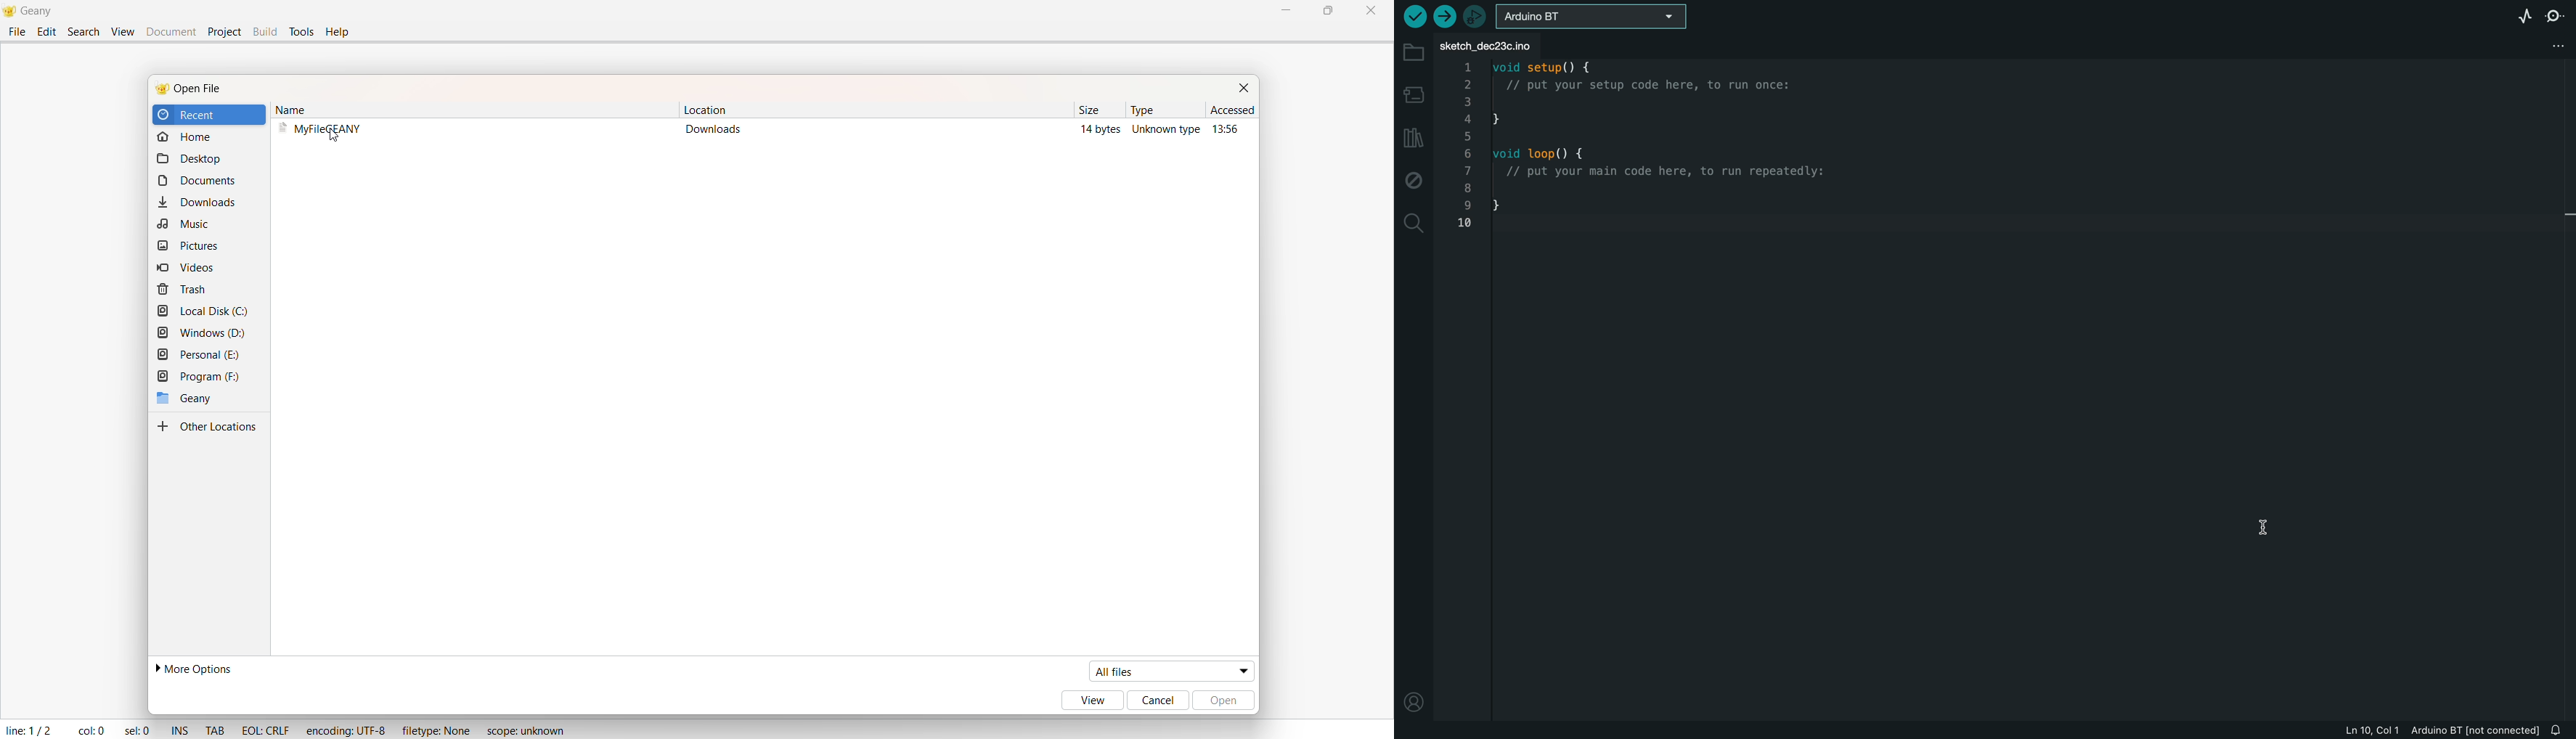 The width and height of the screenshot is (2576, 756). I want to click on file name, so click(325, 131).